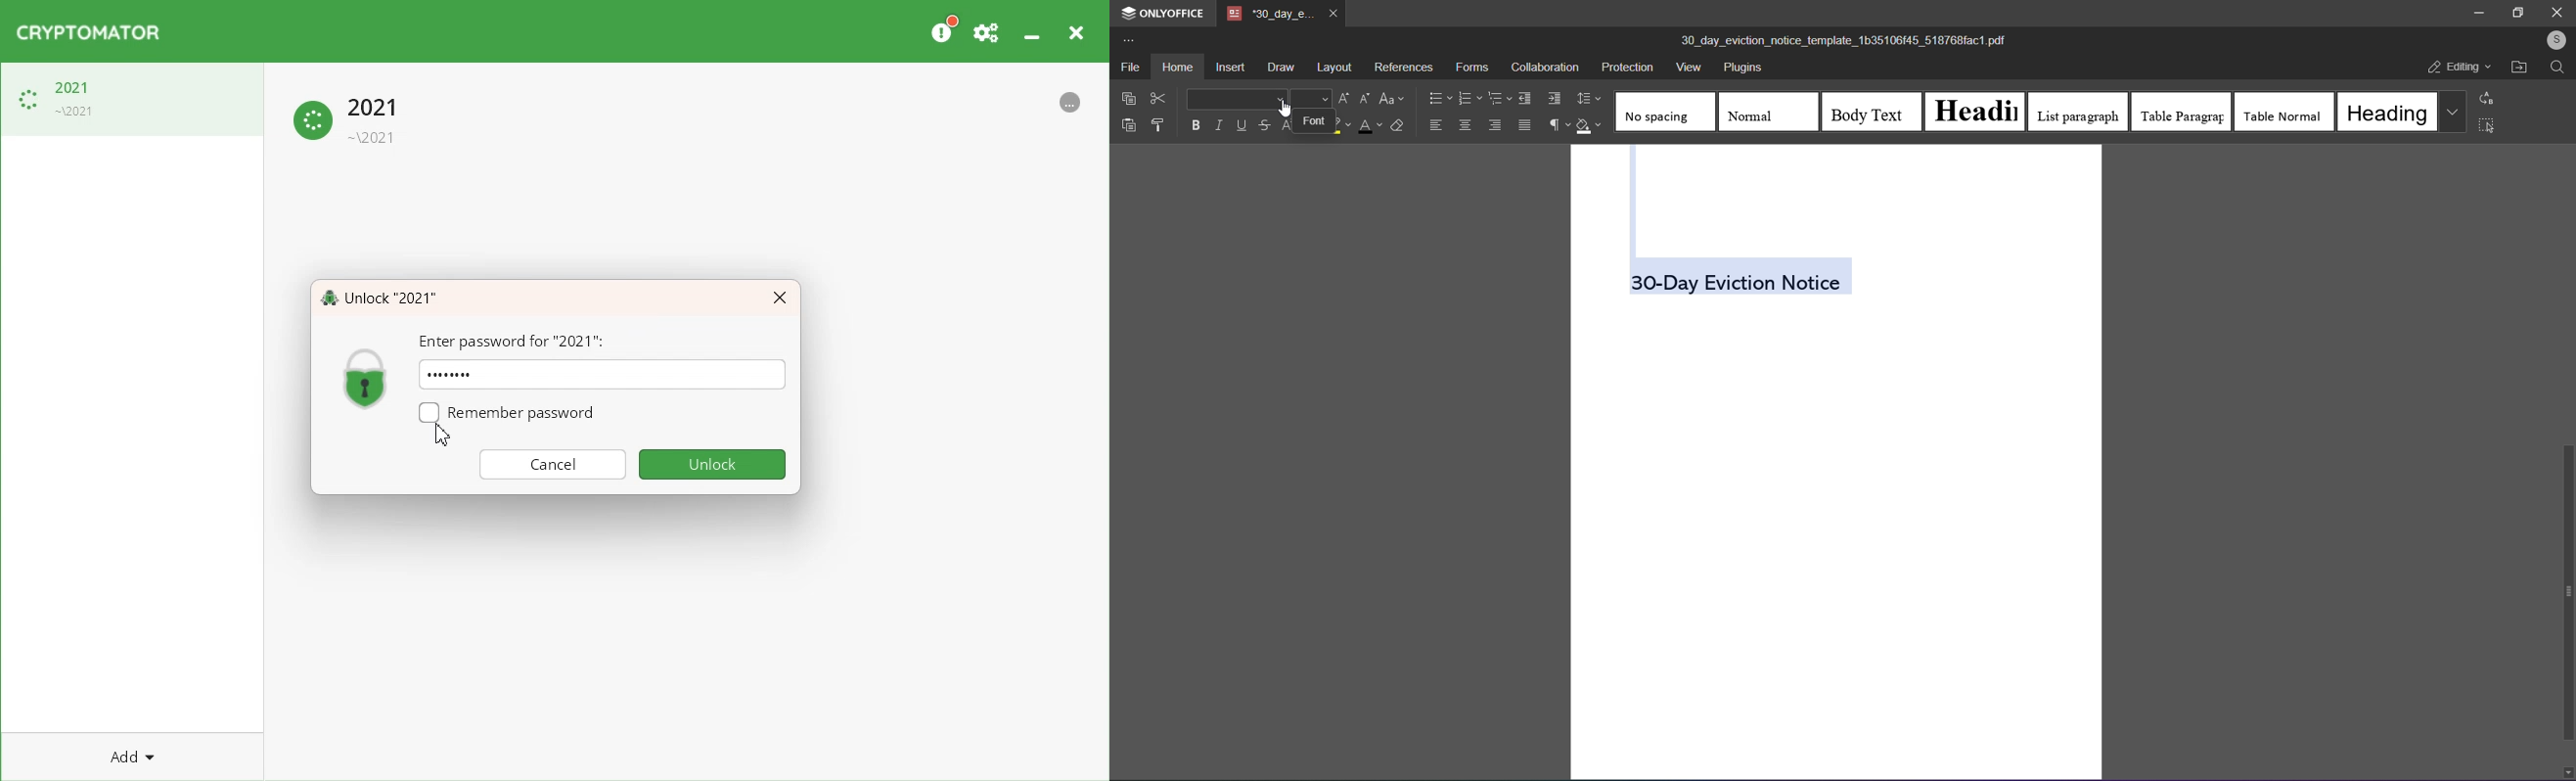 Image resolution: width=2576 pixels, height=784 pixels. I want to click on left align, so click(1437, 124).